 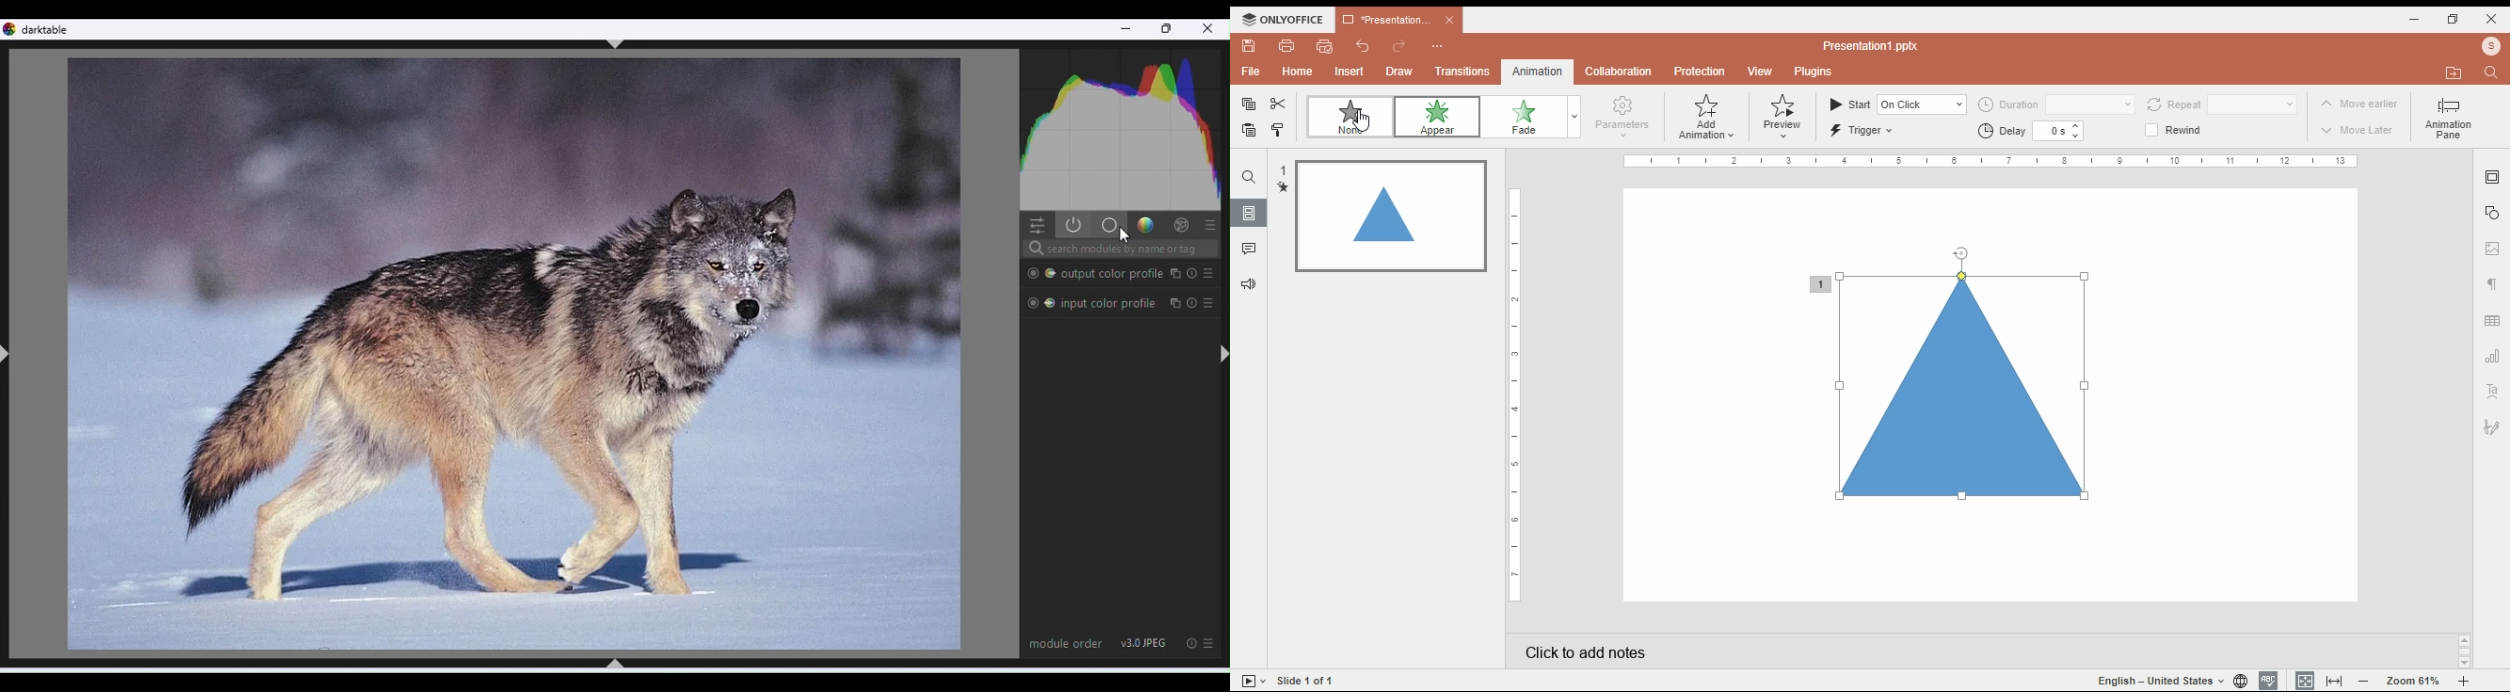 What do you see at coordinates (2175, 130) in the screenshot?
I see `rewind` at bounding box center [2175, 130].